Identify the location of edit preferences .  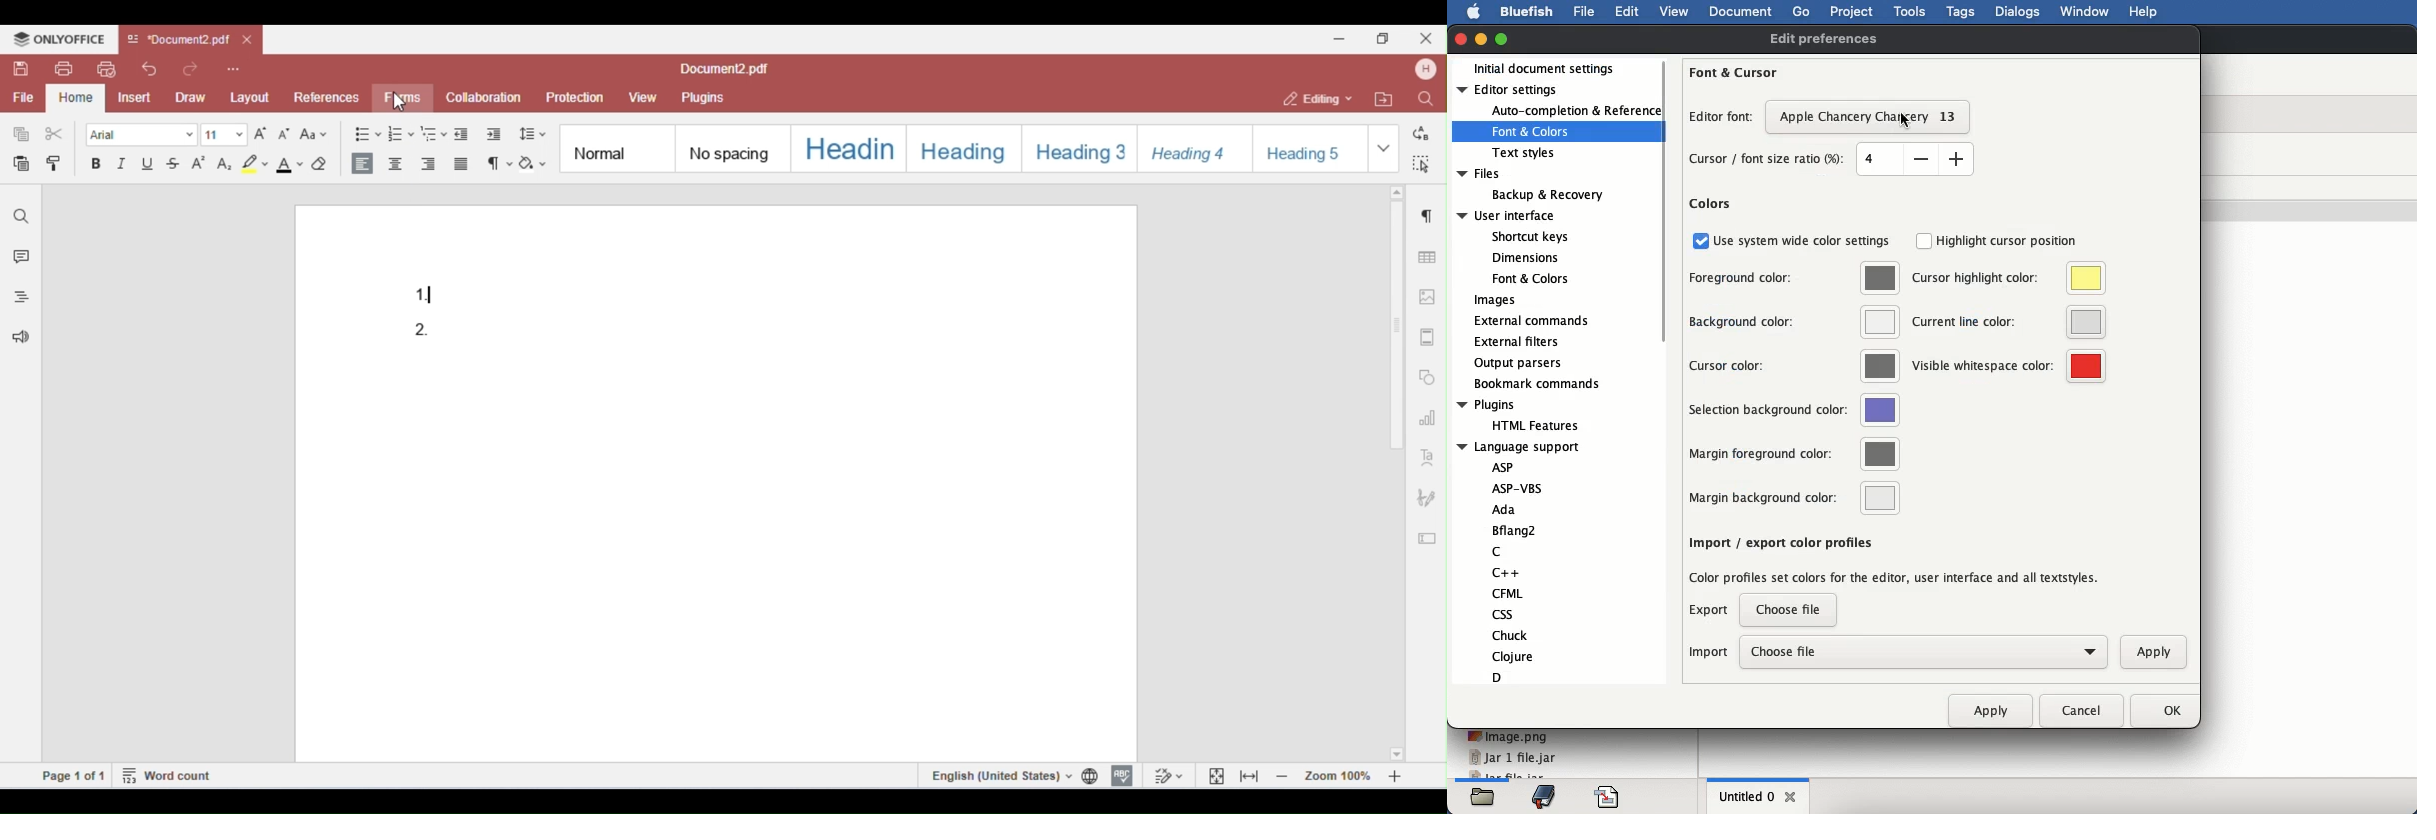
(1822, 41).